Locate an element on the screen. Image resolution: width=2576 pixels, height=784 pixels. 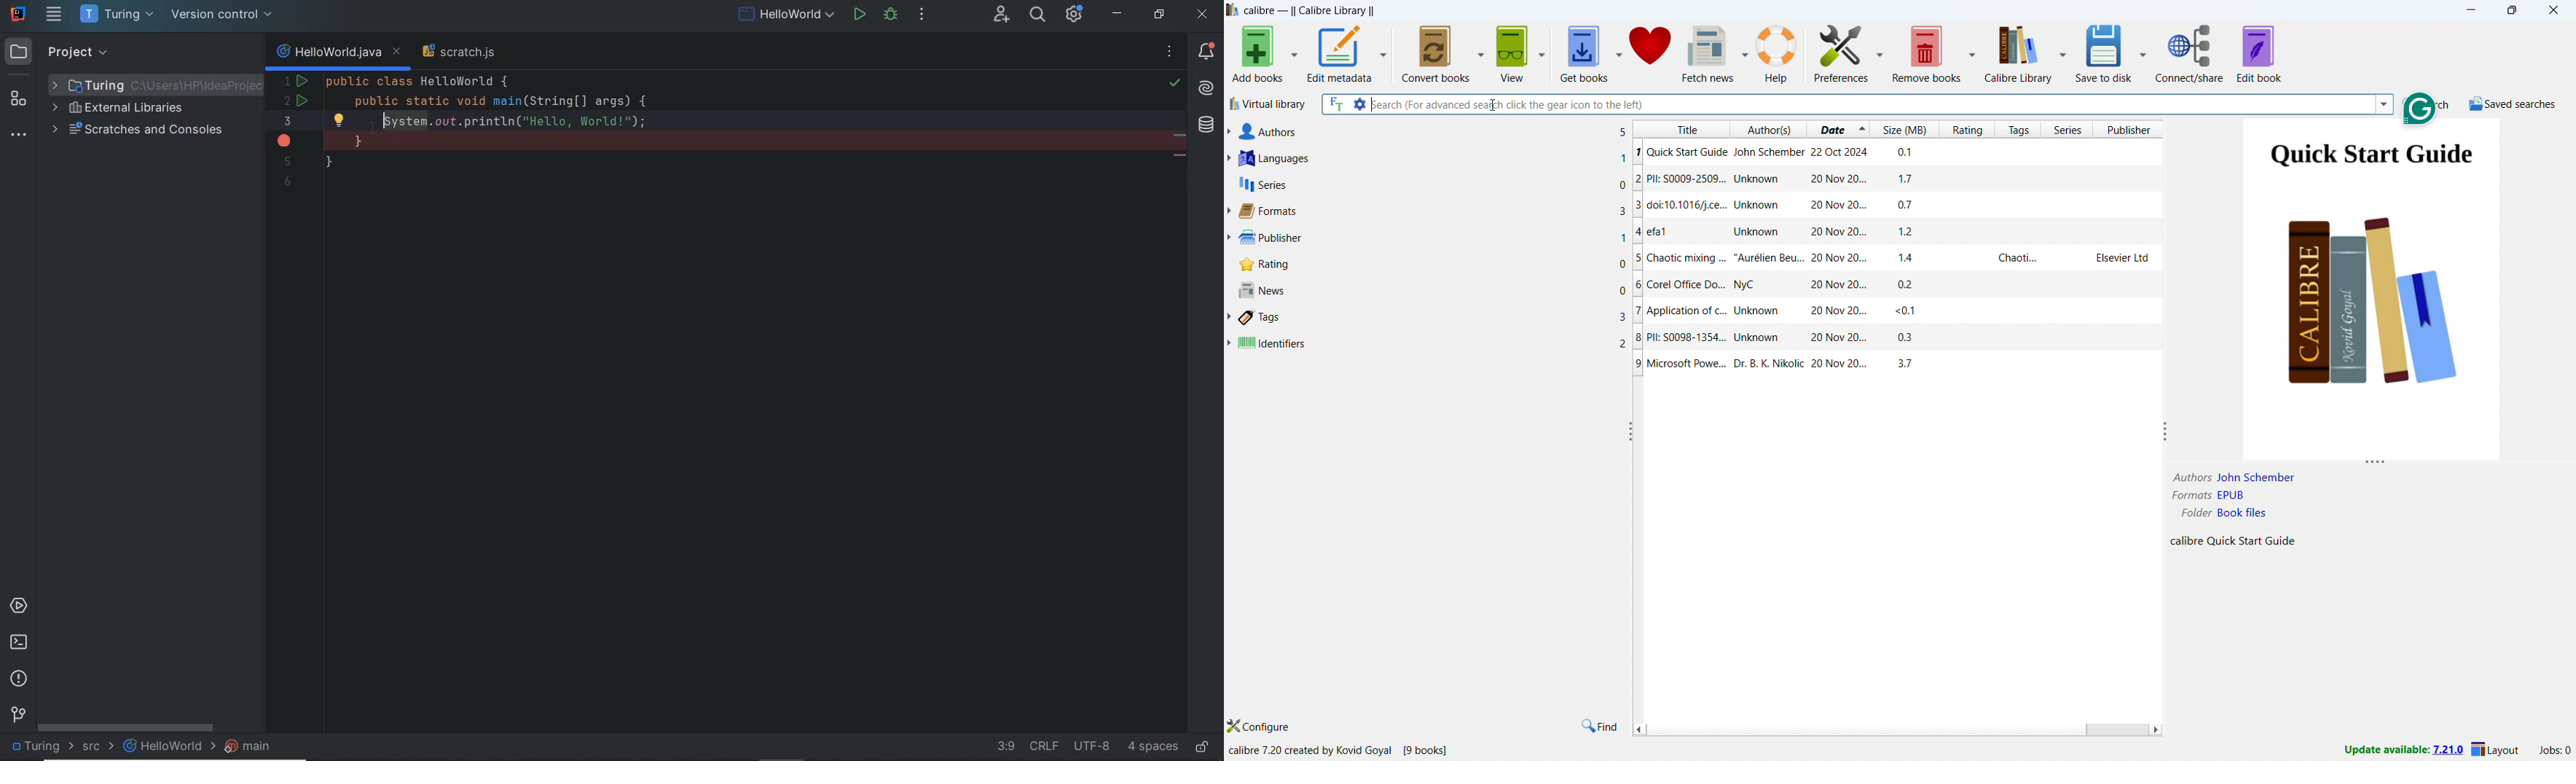
help is located at coordinates (1777, 53).